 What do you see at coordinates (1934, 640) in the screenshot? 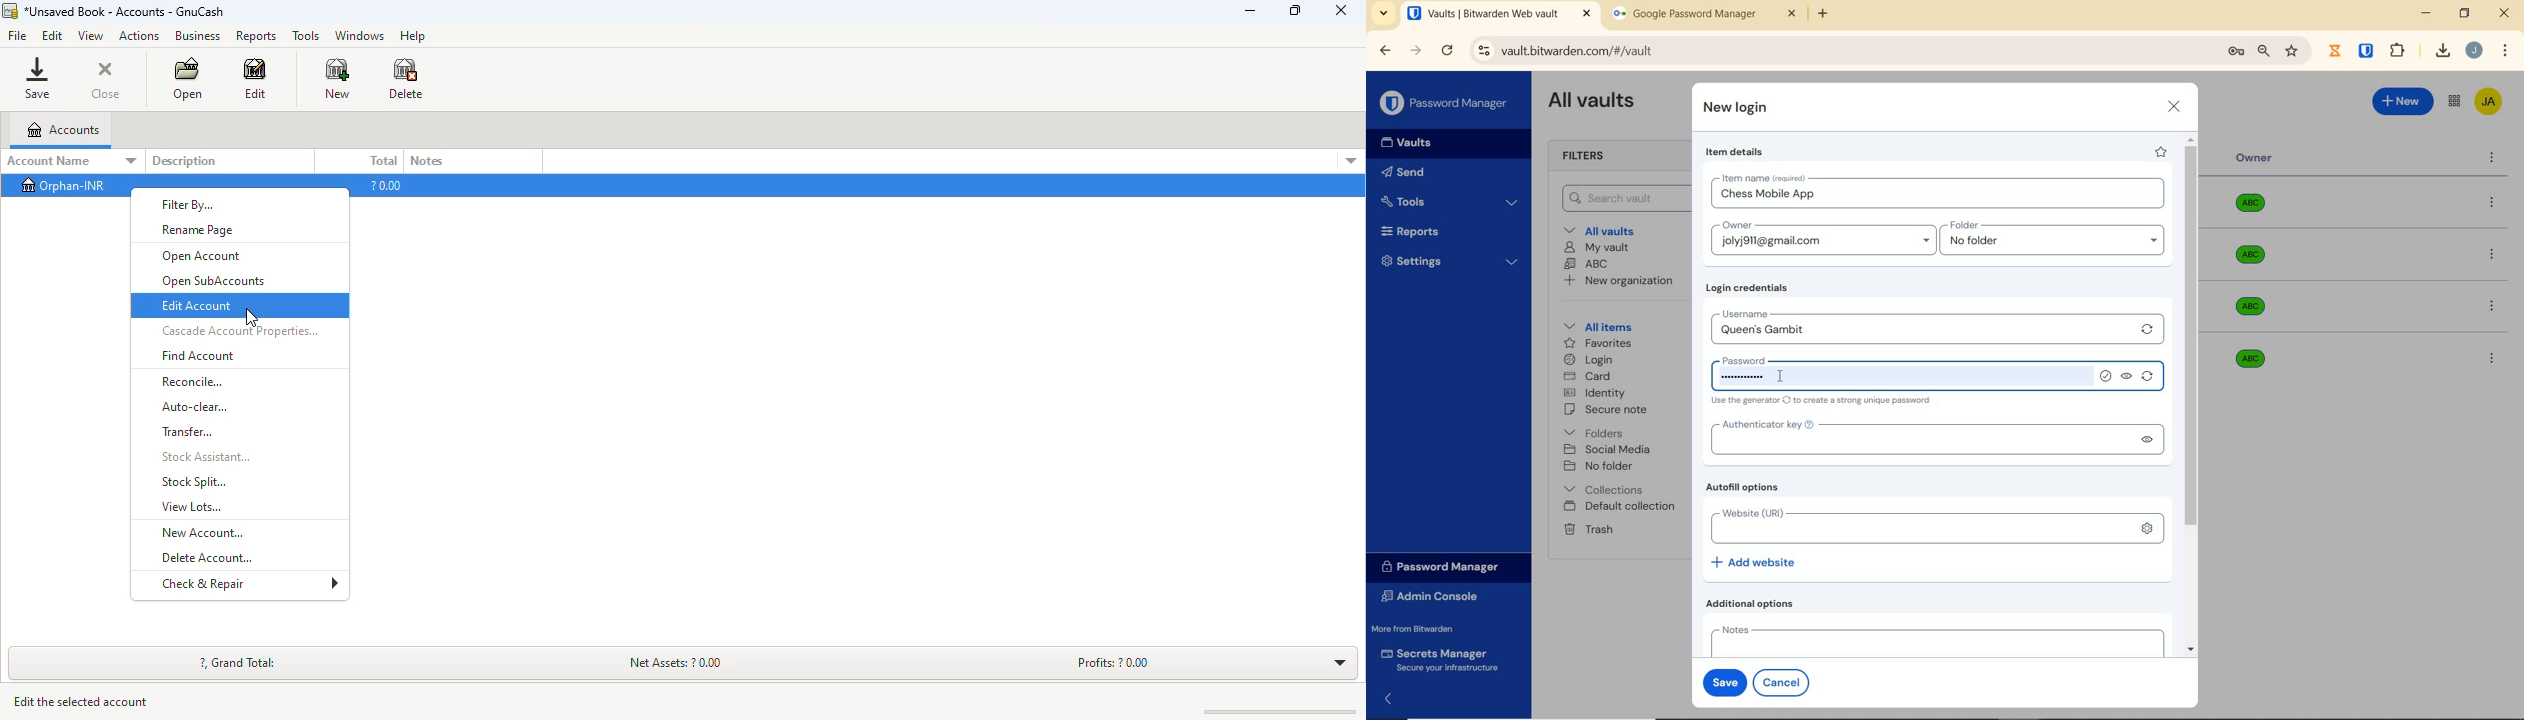
I see `notes` at bounding box center [1934, 640].